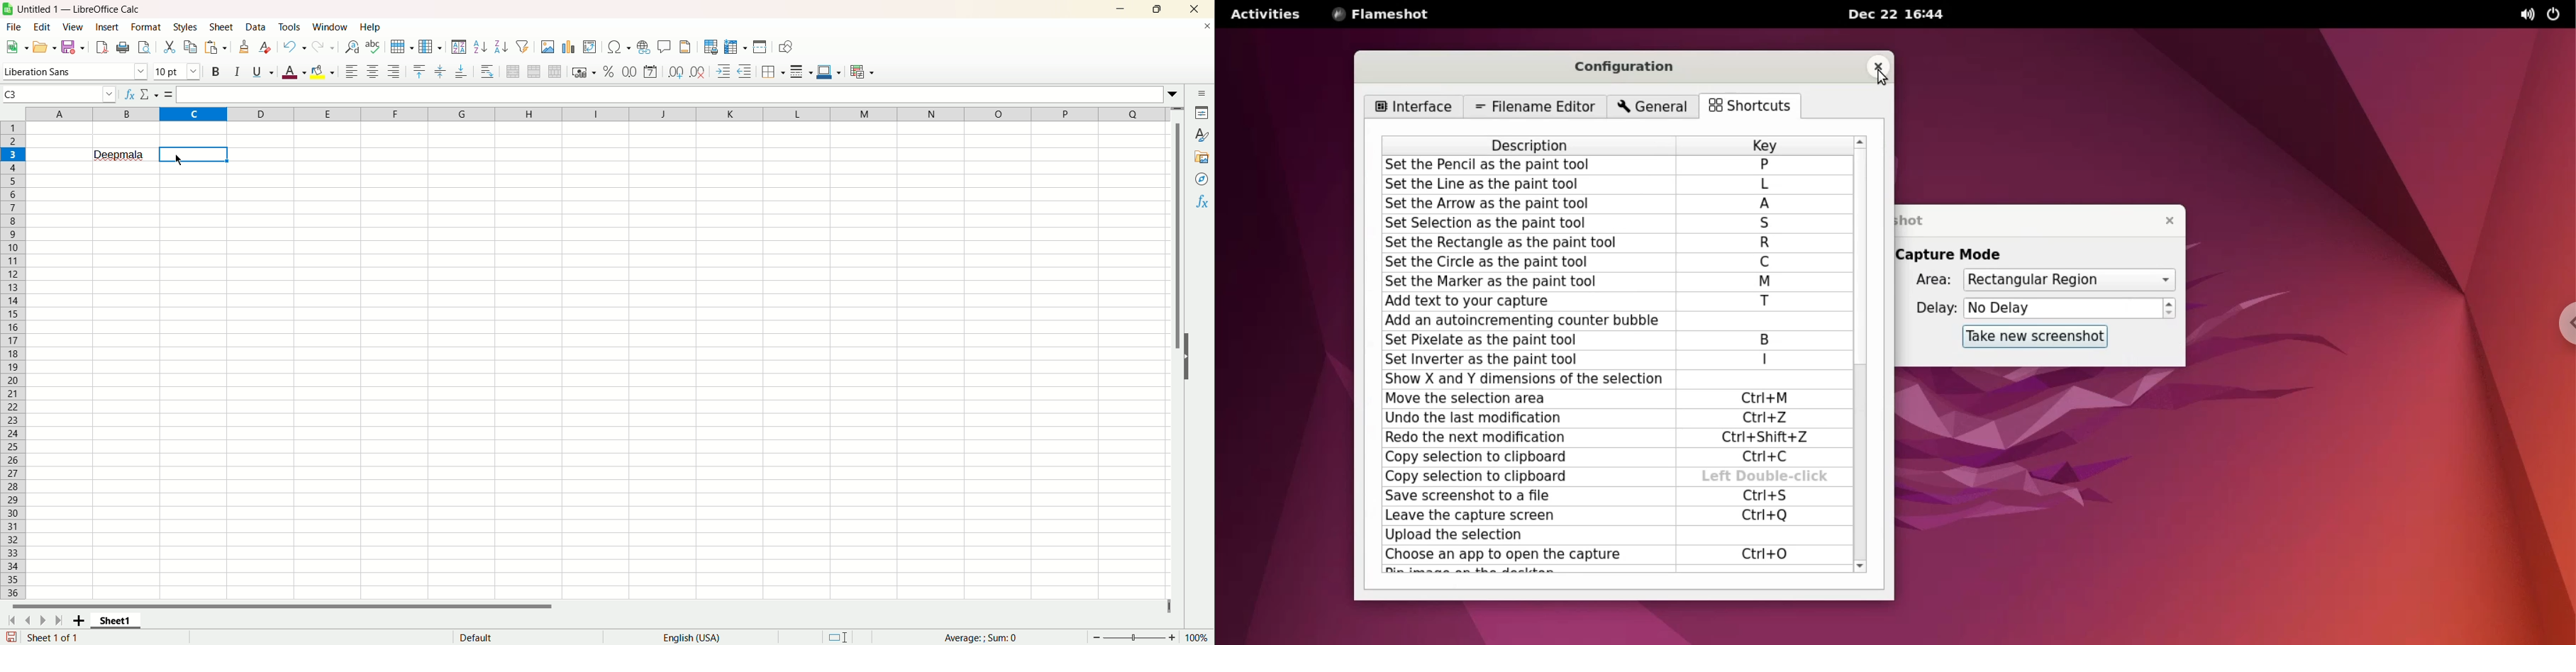 This screenshot has width=2576, height=672. Describe the element at coordinates (170, 47) in the screenshot. I see `Cut` at that location.